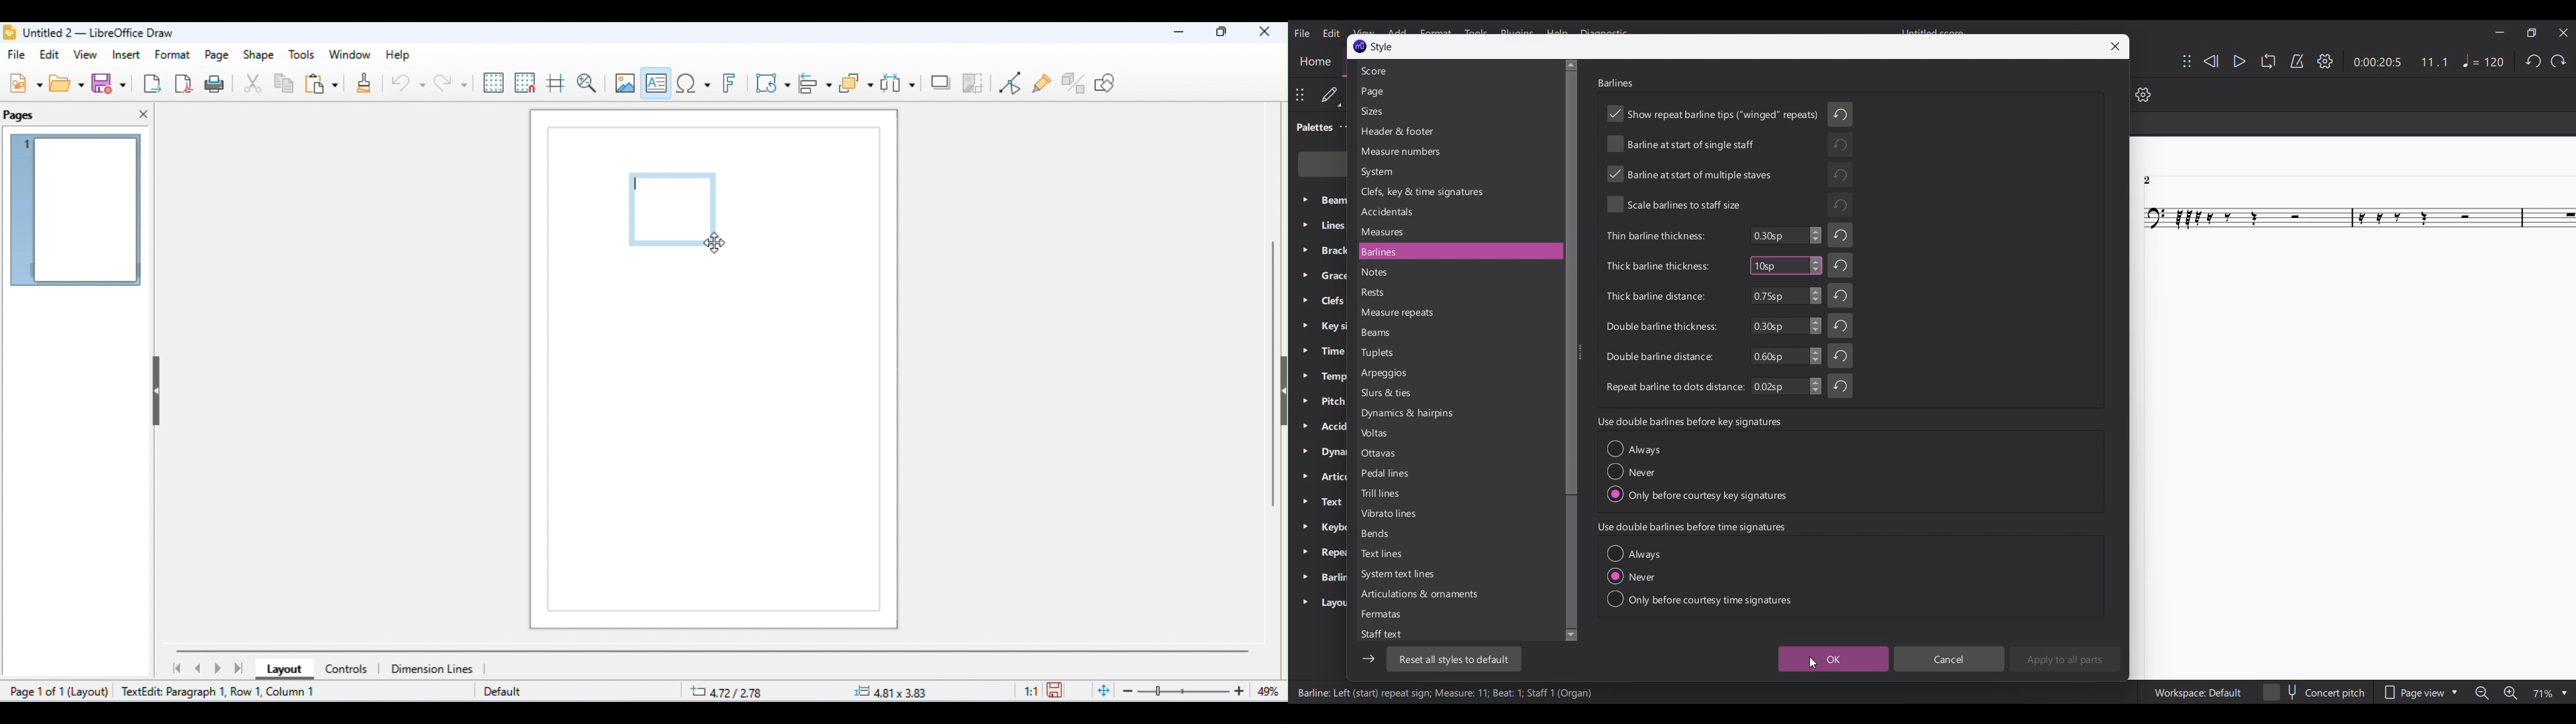  I want to click on Toggle options under current section, so click(1697, 471).